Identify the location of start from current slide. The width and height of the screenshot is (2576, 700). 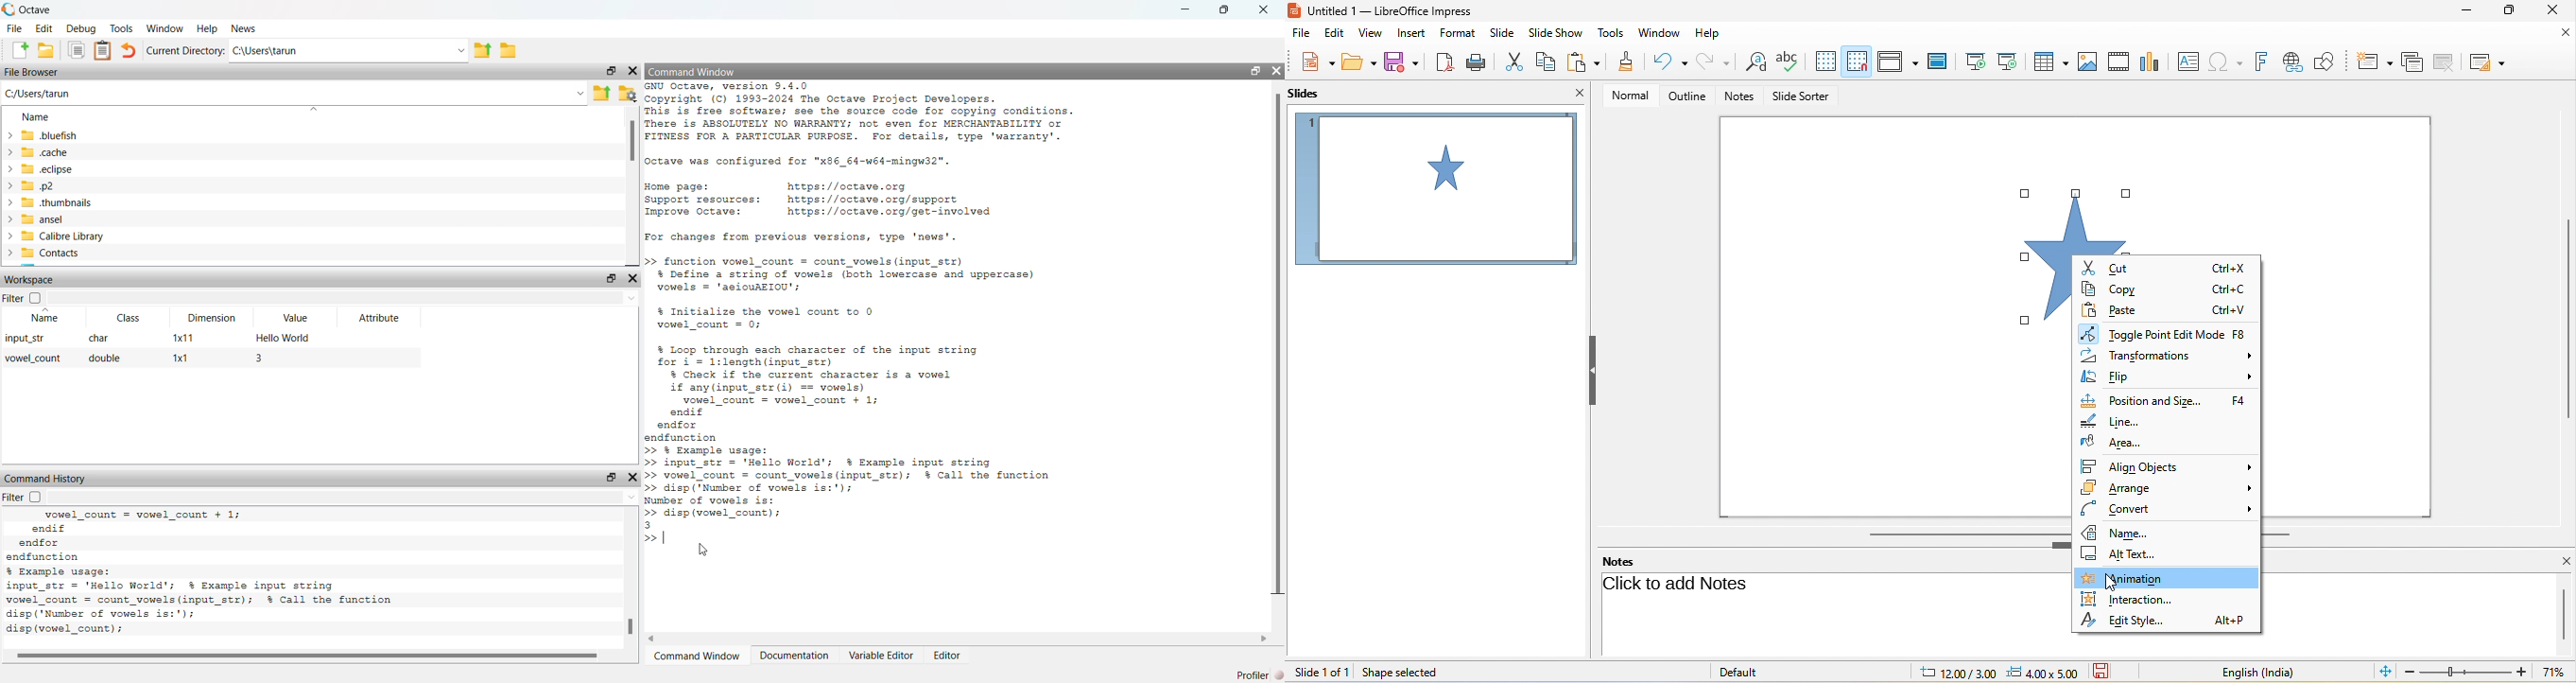
(2008, 61).